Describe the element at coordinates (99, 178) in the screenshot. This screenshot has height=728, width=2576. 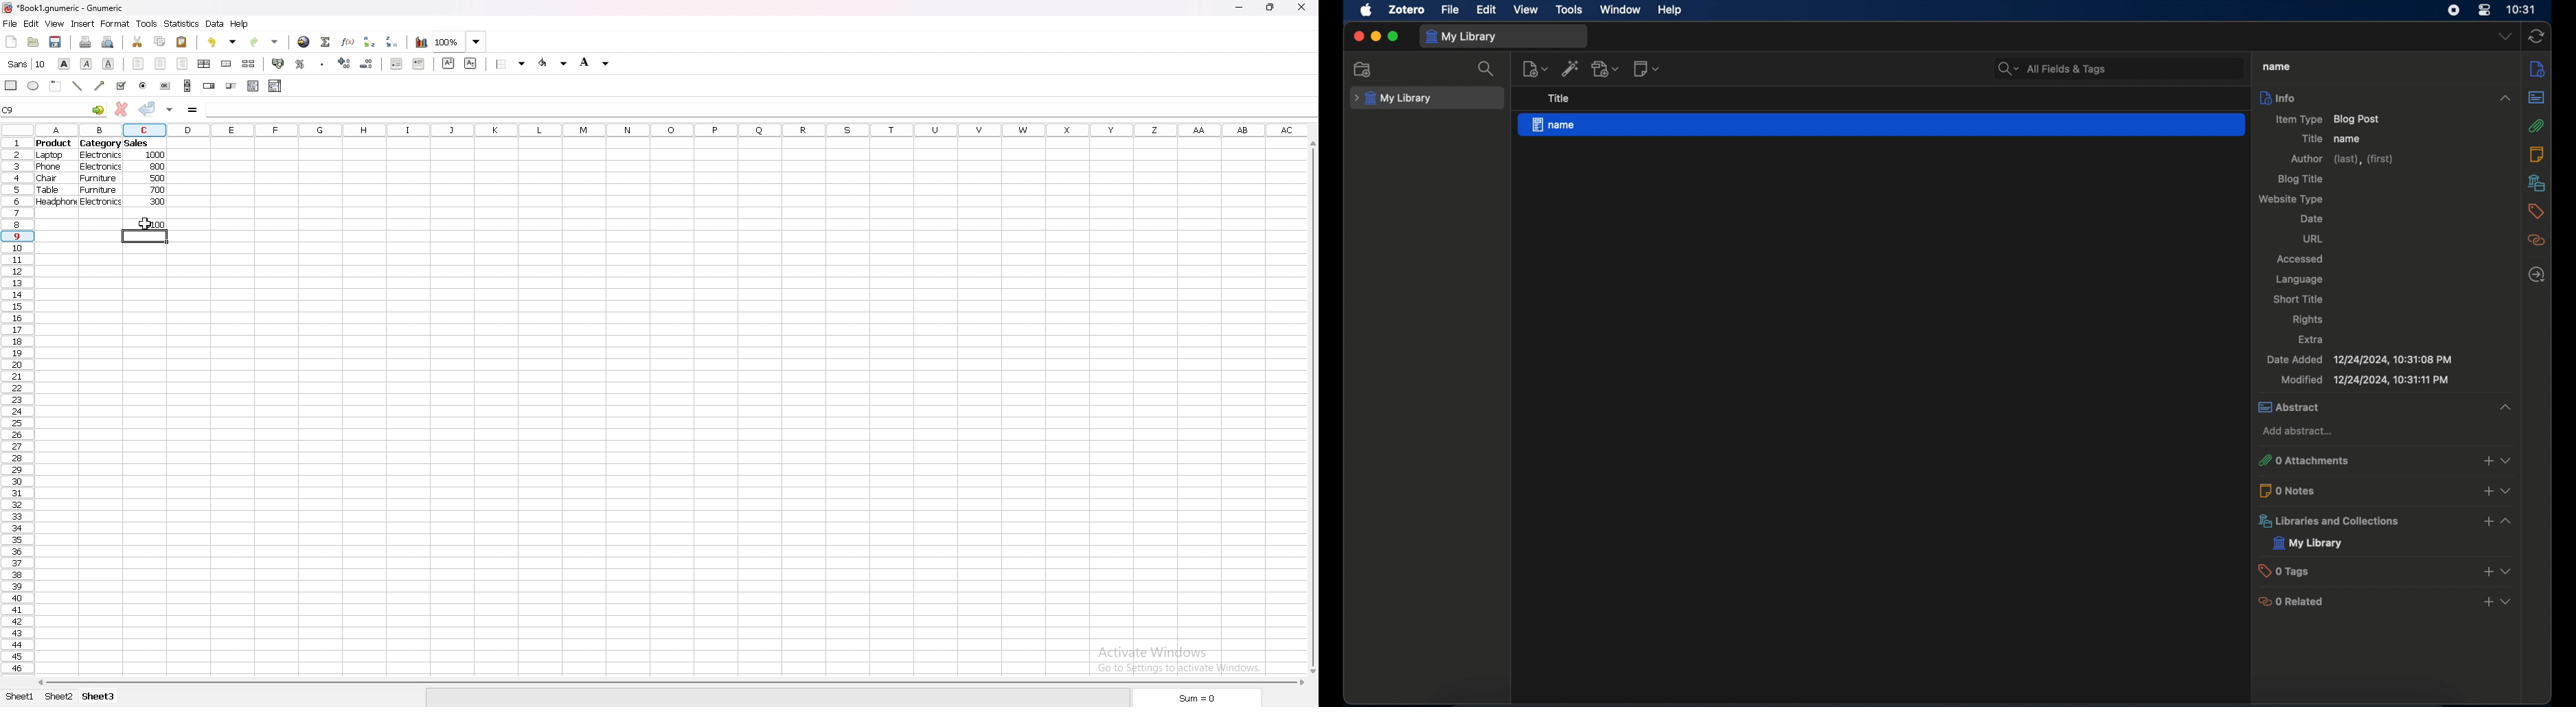
I see `furniture` at that location.